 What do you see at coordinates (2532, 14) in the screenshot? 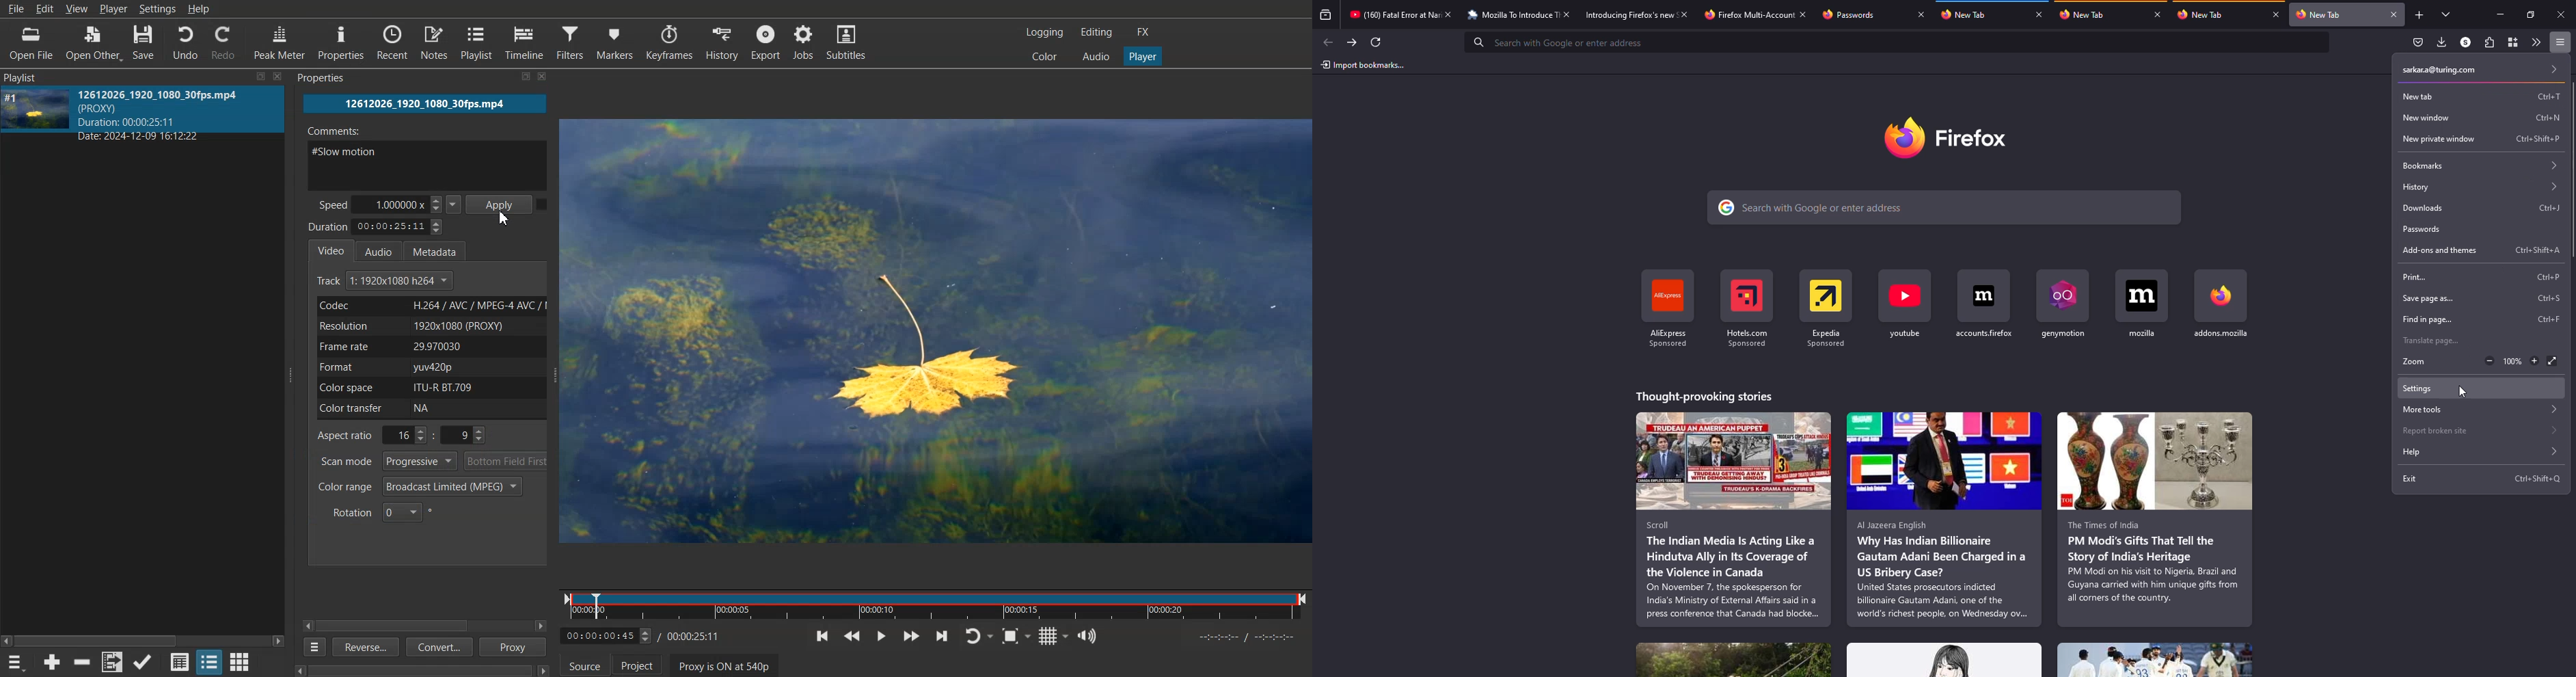
I see `maximize` at bounding box center [2532, 14].